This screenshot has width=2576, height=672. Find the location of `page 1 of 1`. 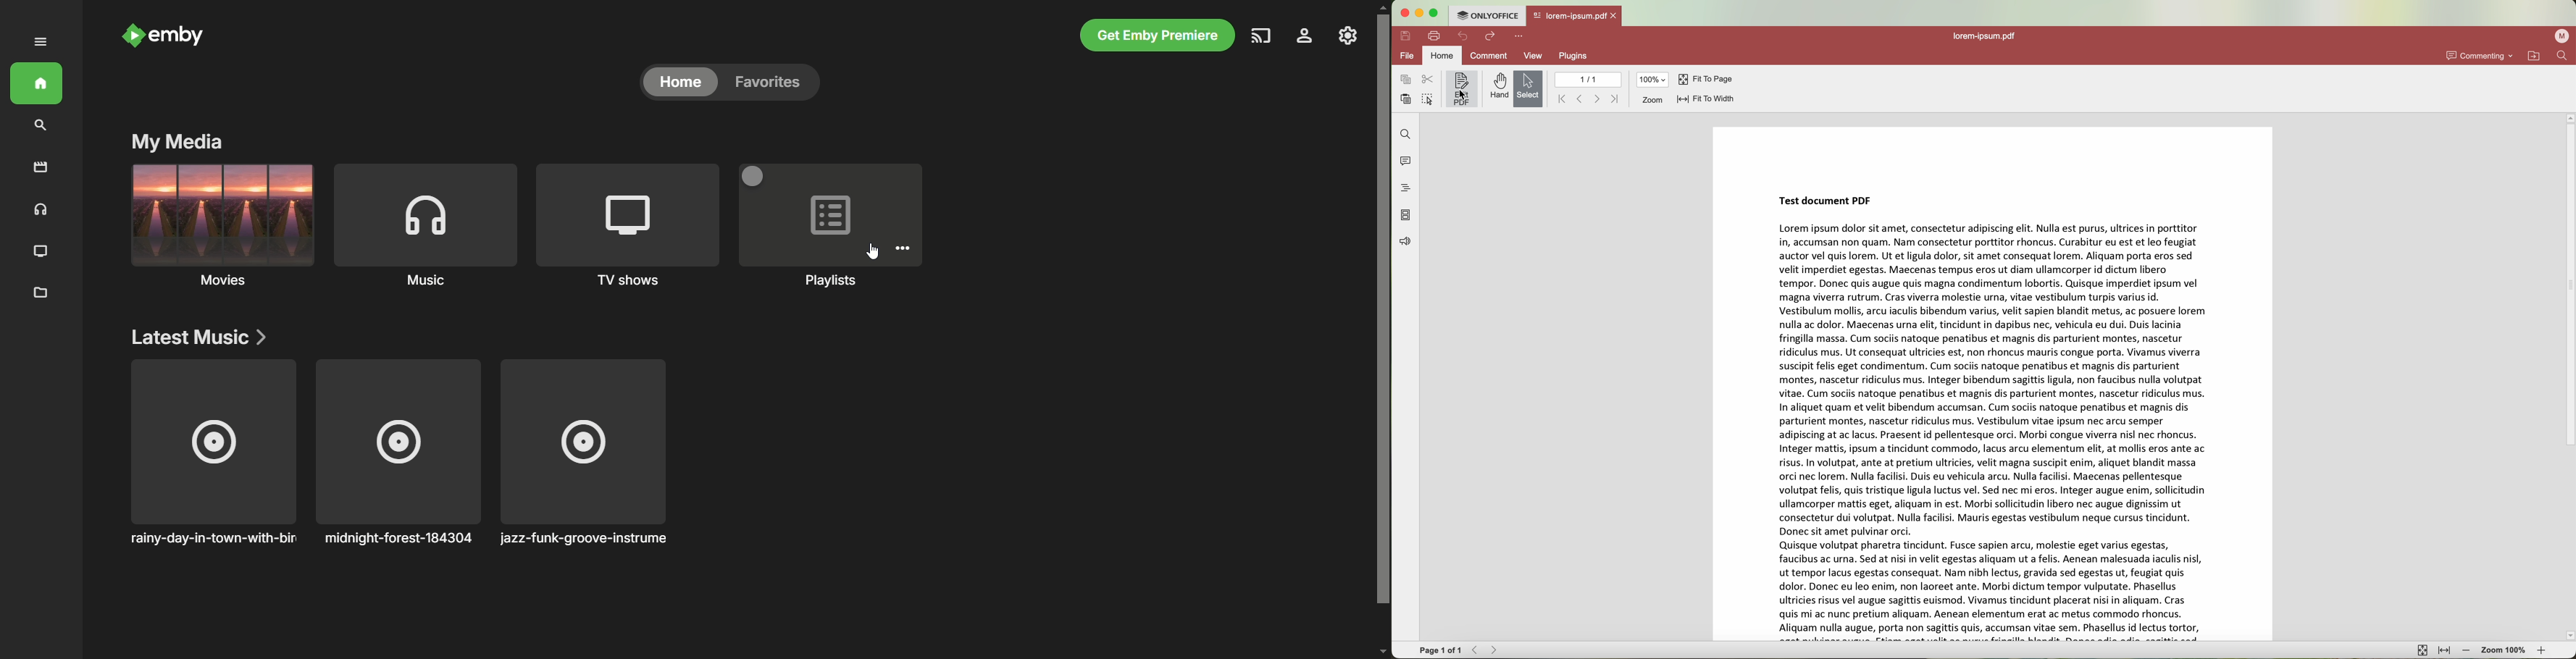

page 1 of 1 is located at coordinates (1437, 651).